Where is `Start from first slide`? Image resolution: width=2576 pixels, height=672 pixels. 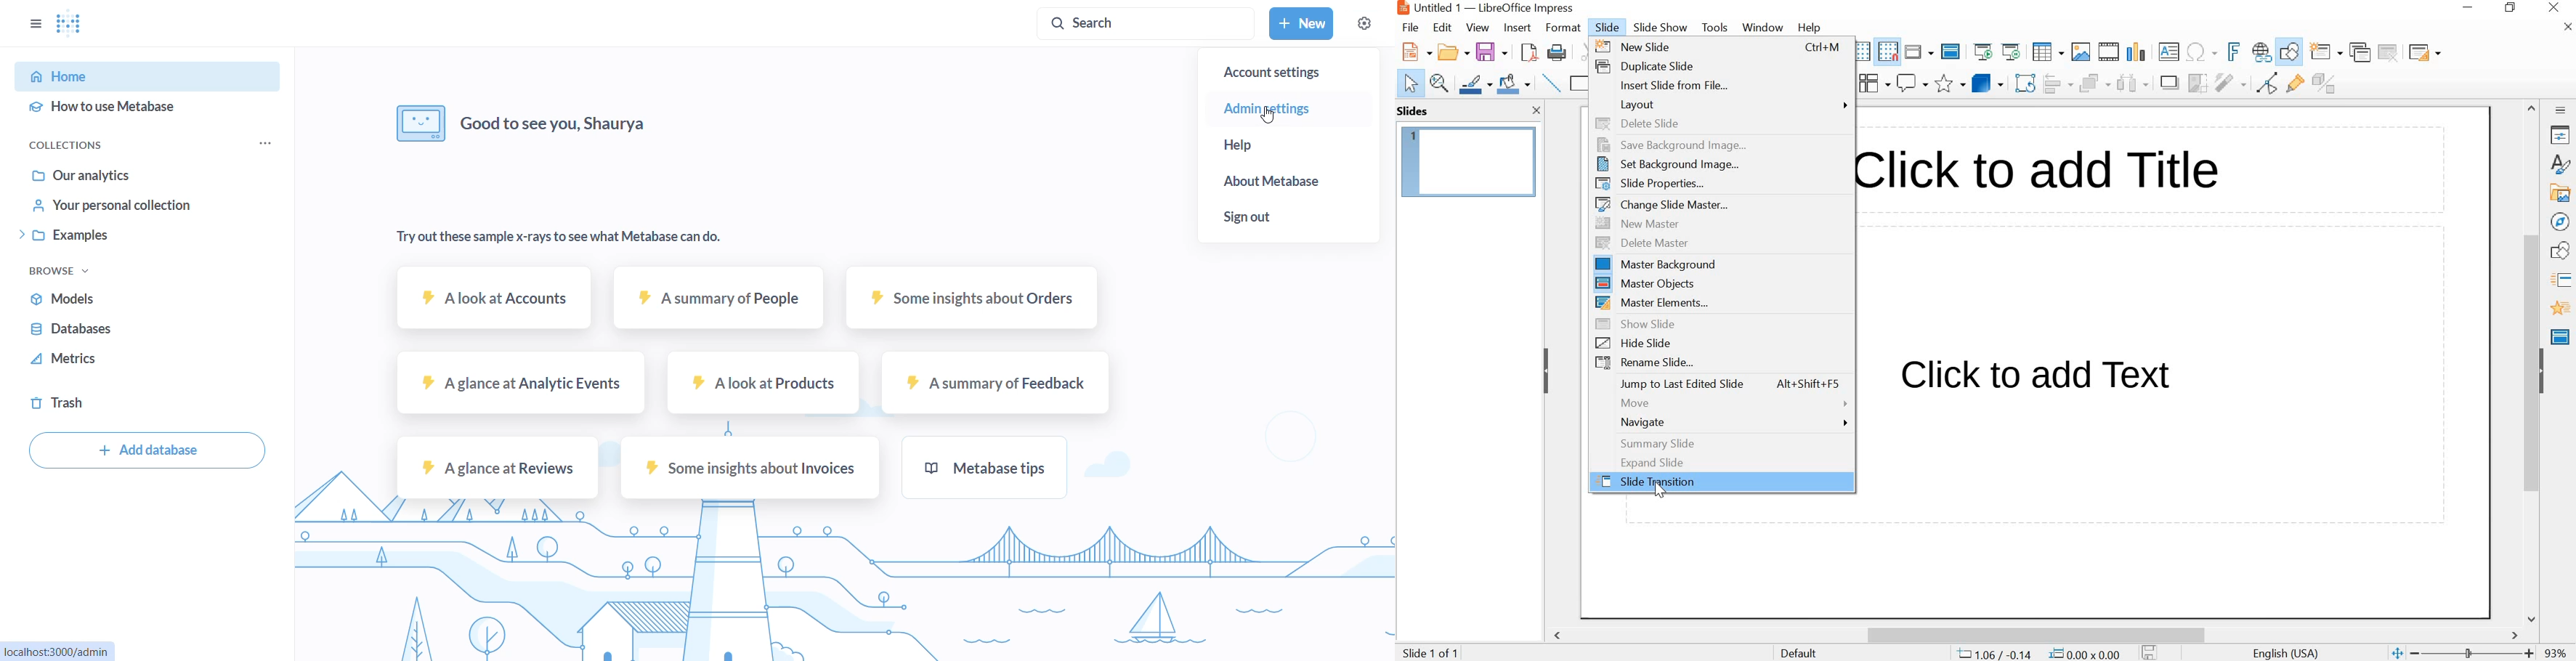 Start from first slide is located at coordinates (1982, 51).